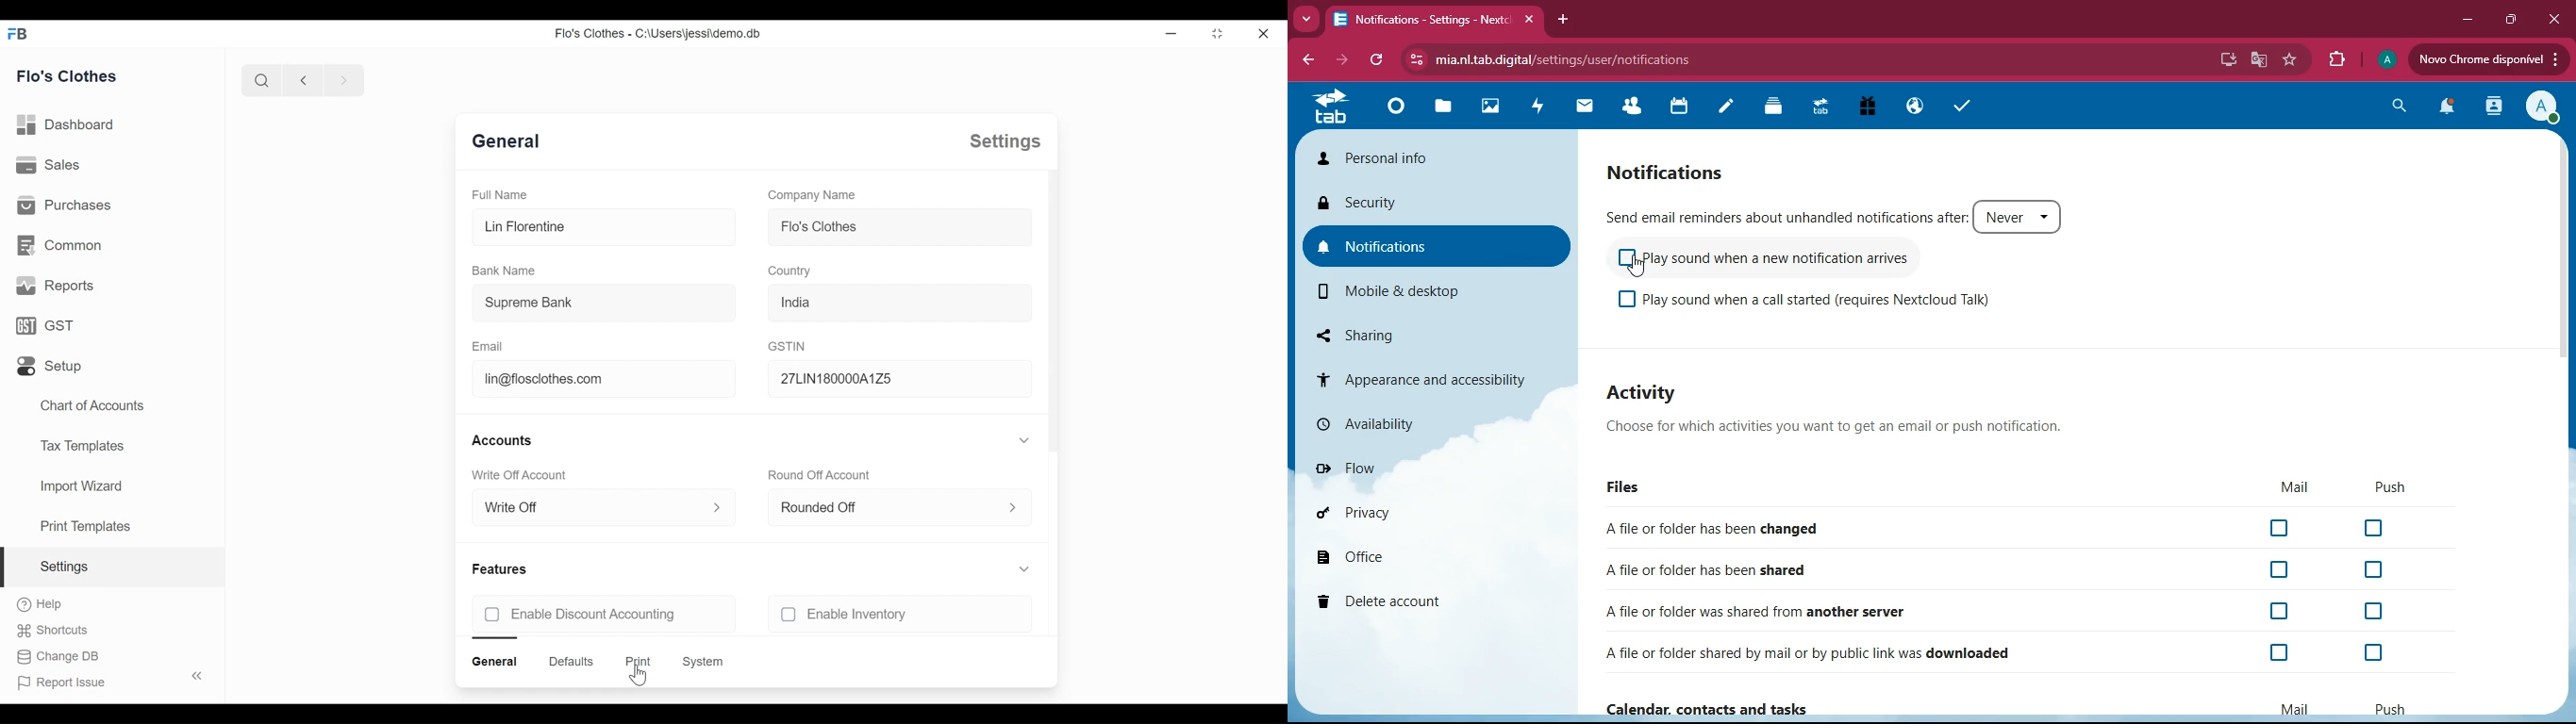  Describe the element at coordinates (622, 614) in the screenshot. I see `enable discount accounting` at that location.